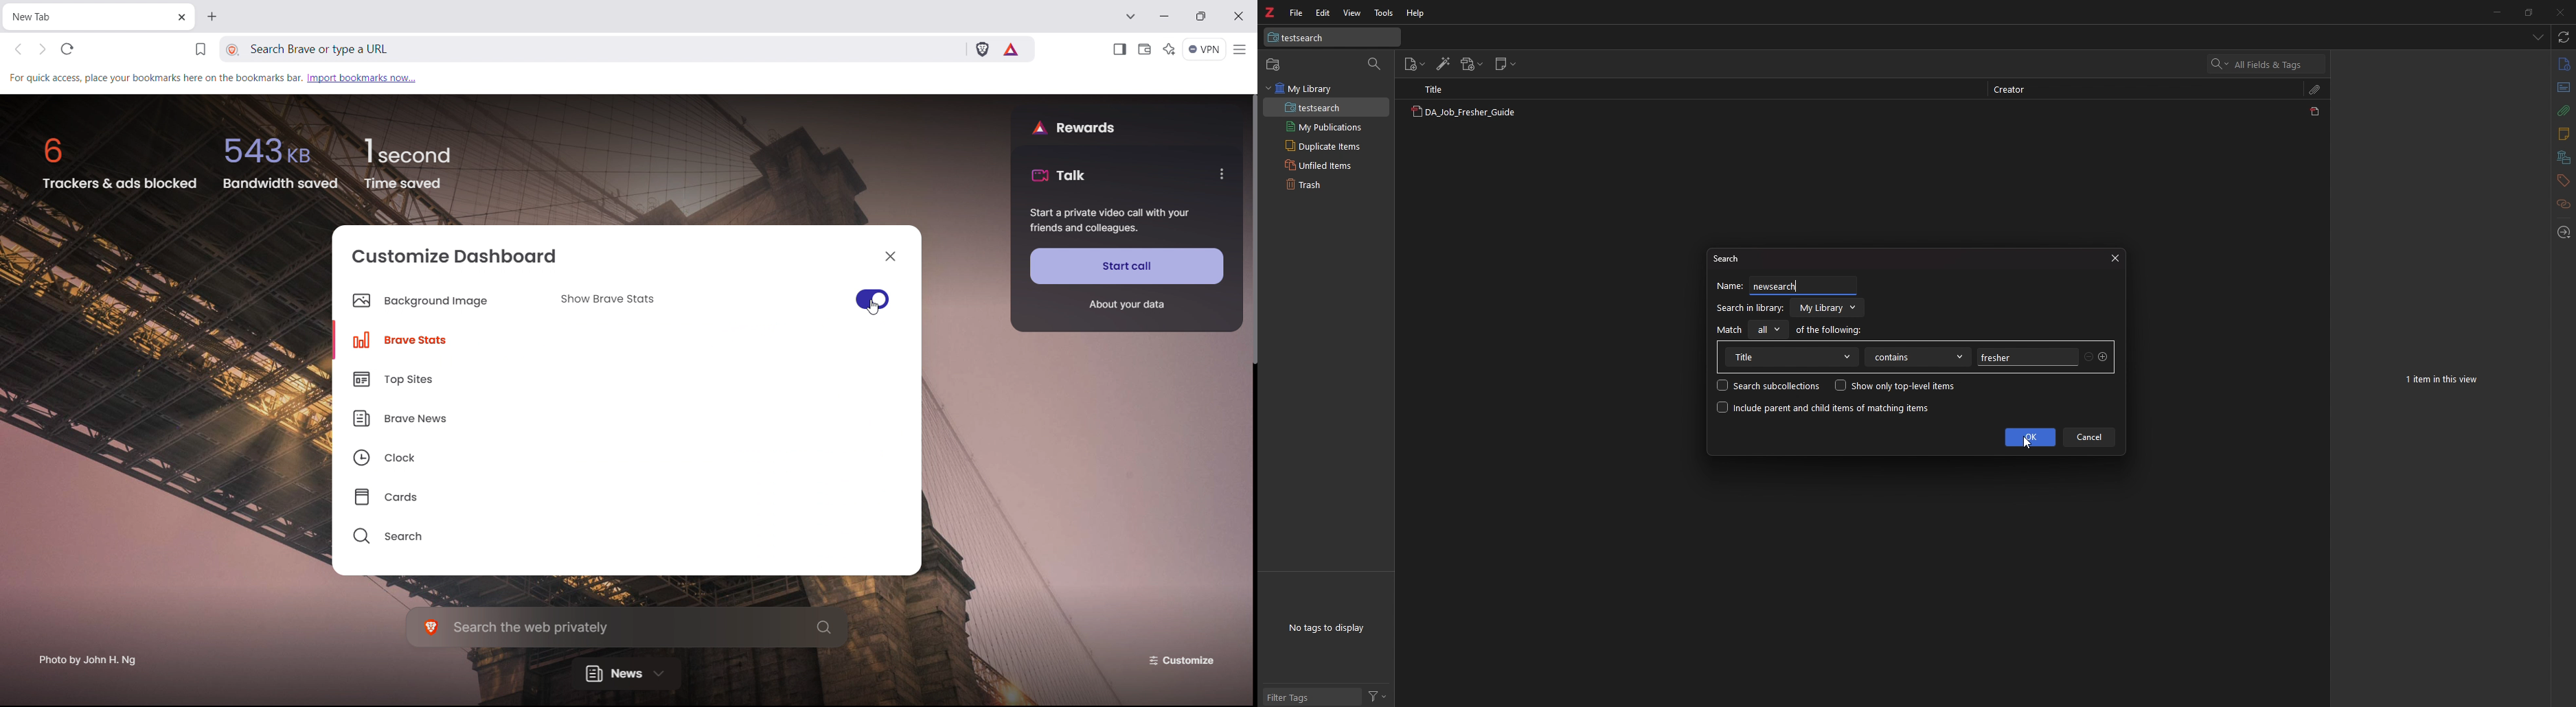  Describe the element at coordinates (1416, 14) in the screenshot. I see `help` at that location.